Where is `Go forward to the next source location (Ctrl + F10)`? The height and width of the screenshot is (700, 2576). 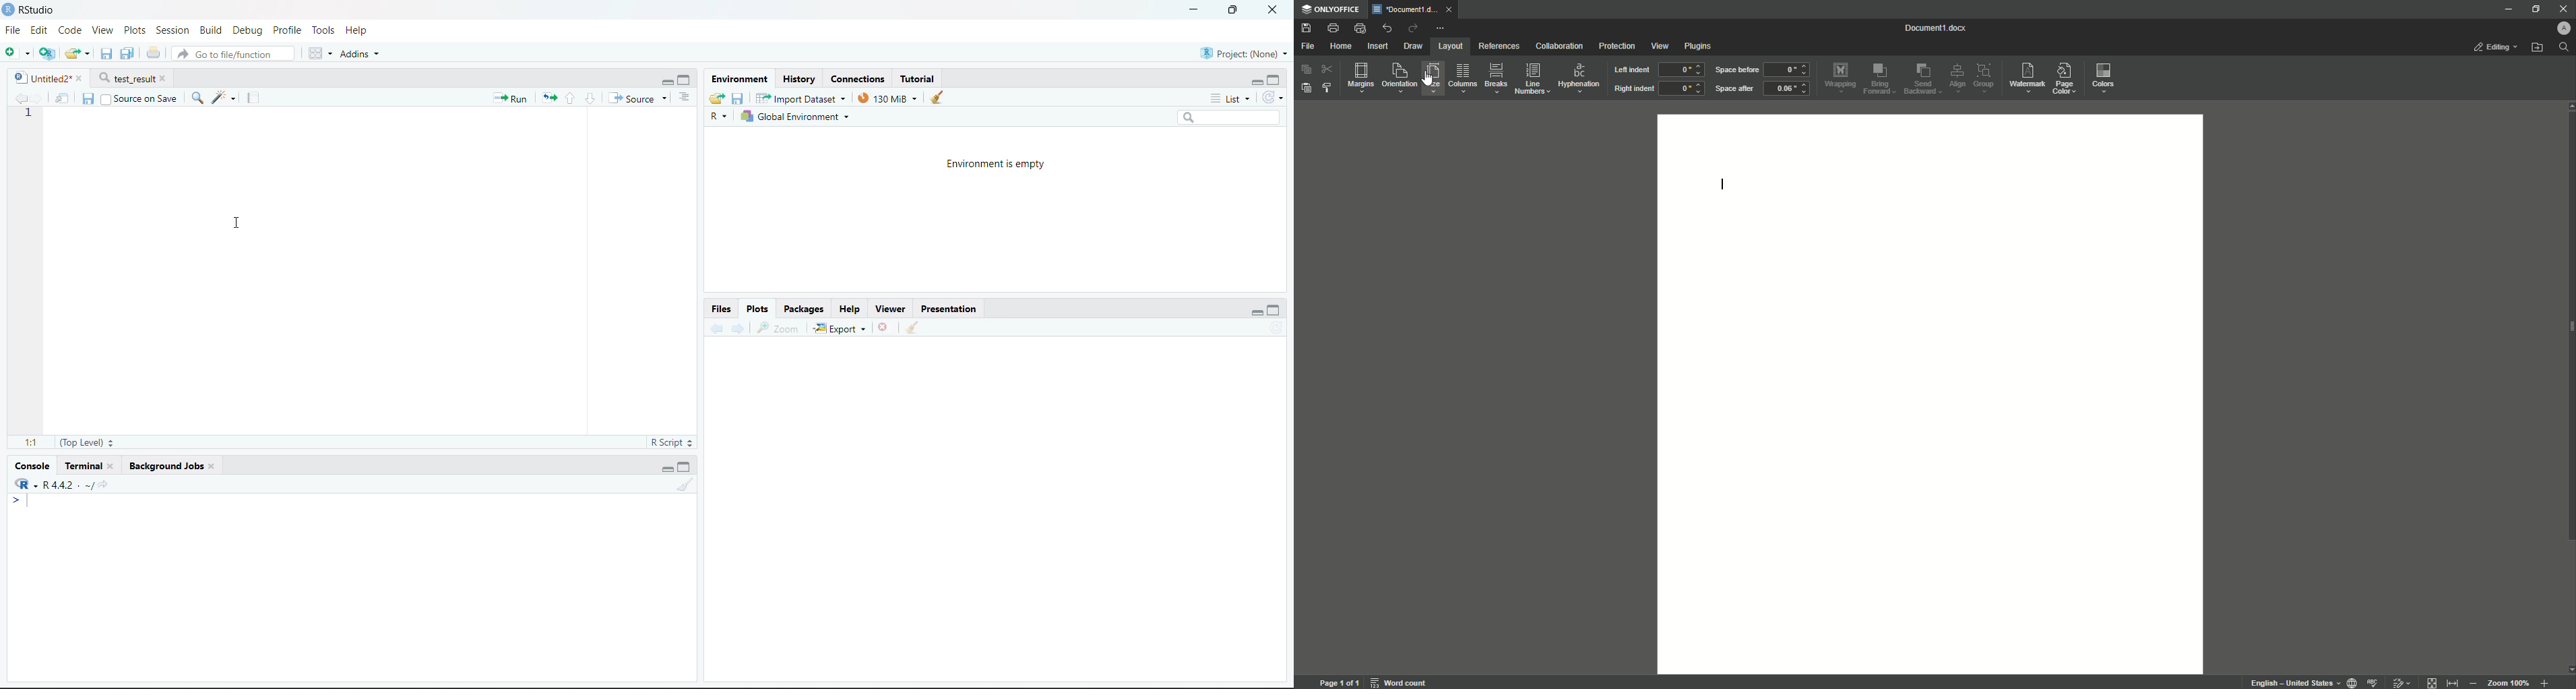 Go forward to the next source location (Ctrl + F10) is located at coordinates (42, 98).